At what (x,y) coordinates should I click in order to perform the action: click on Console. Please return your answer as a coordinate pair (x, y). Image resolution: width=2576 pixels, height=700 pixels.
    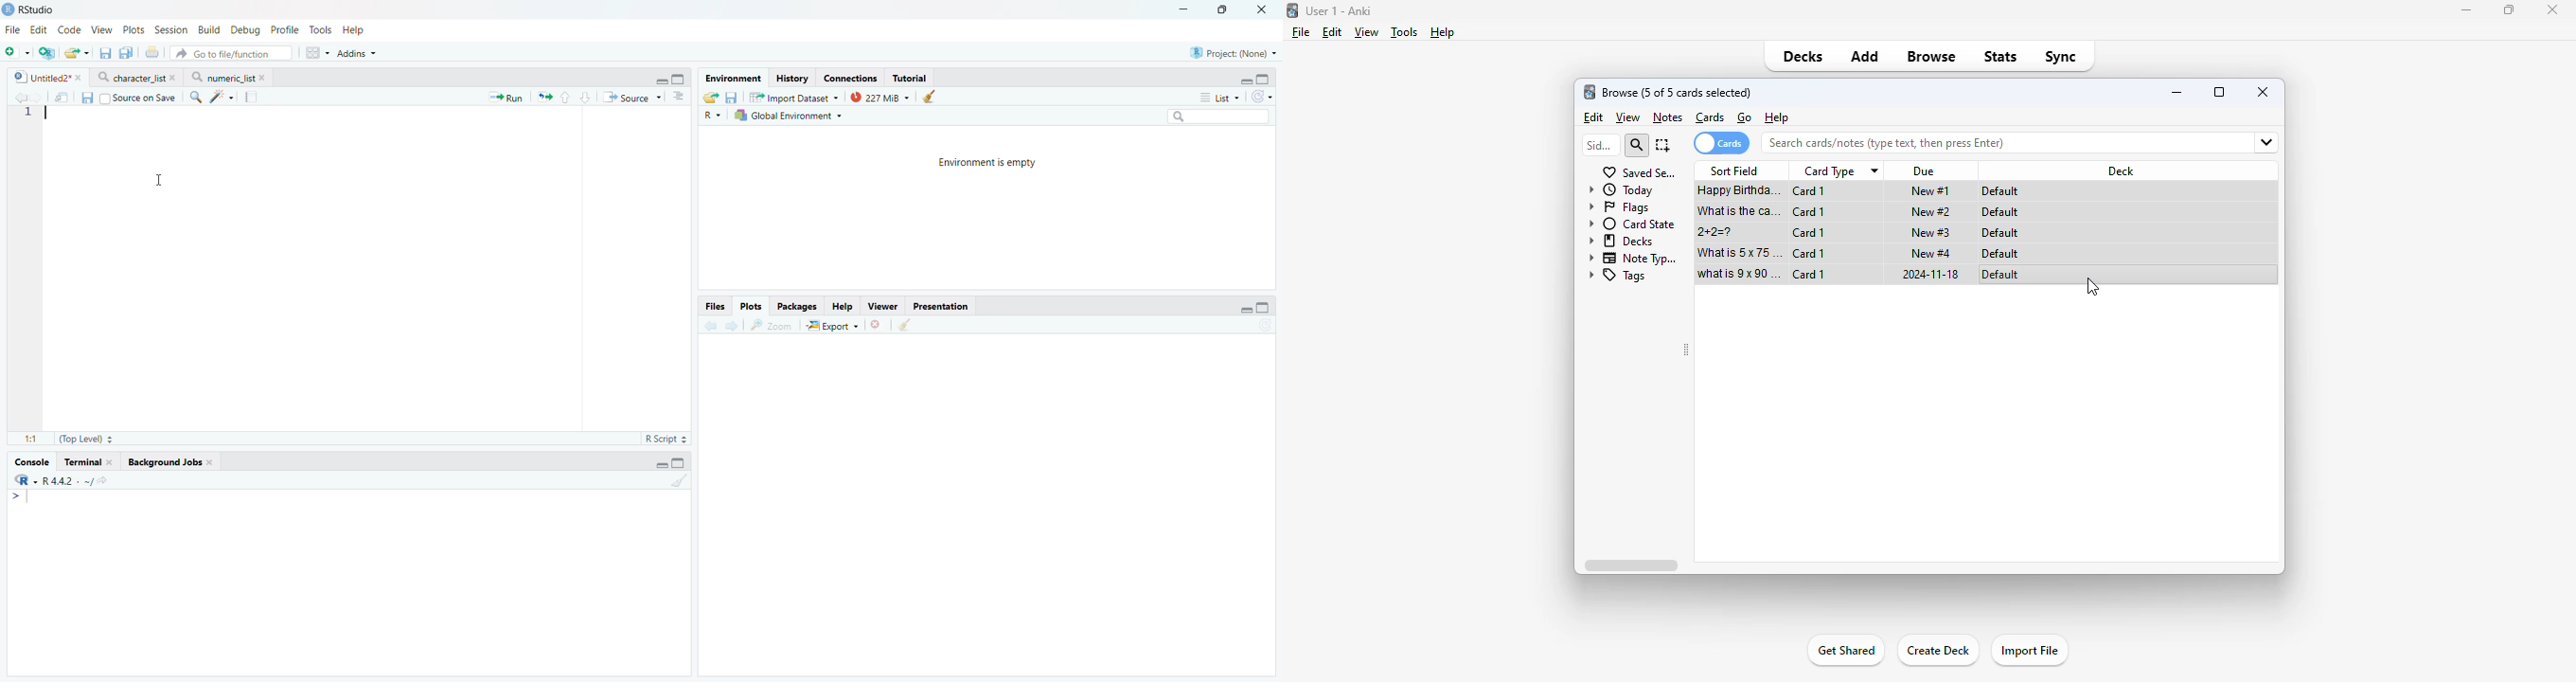
    Looking at the image, I should click on (348, 582).